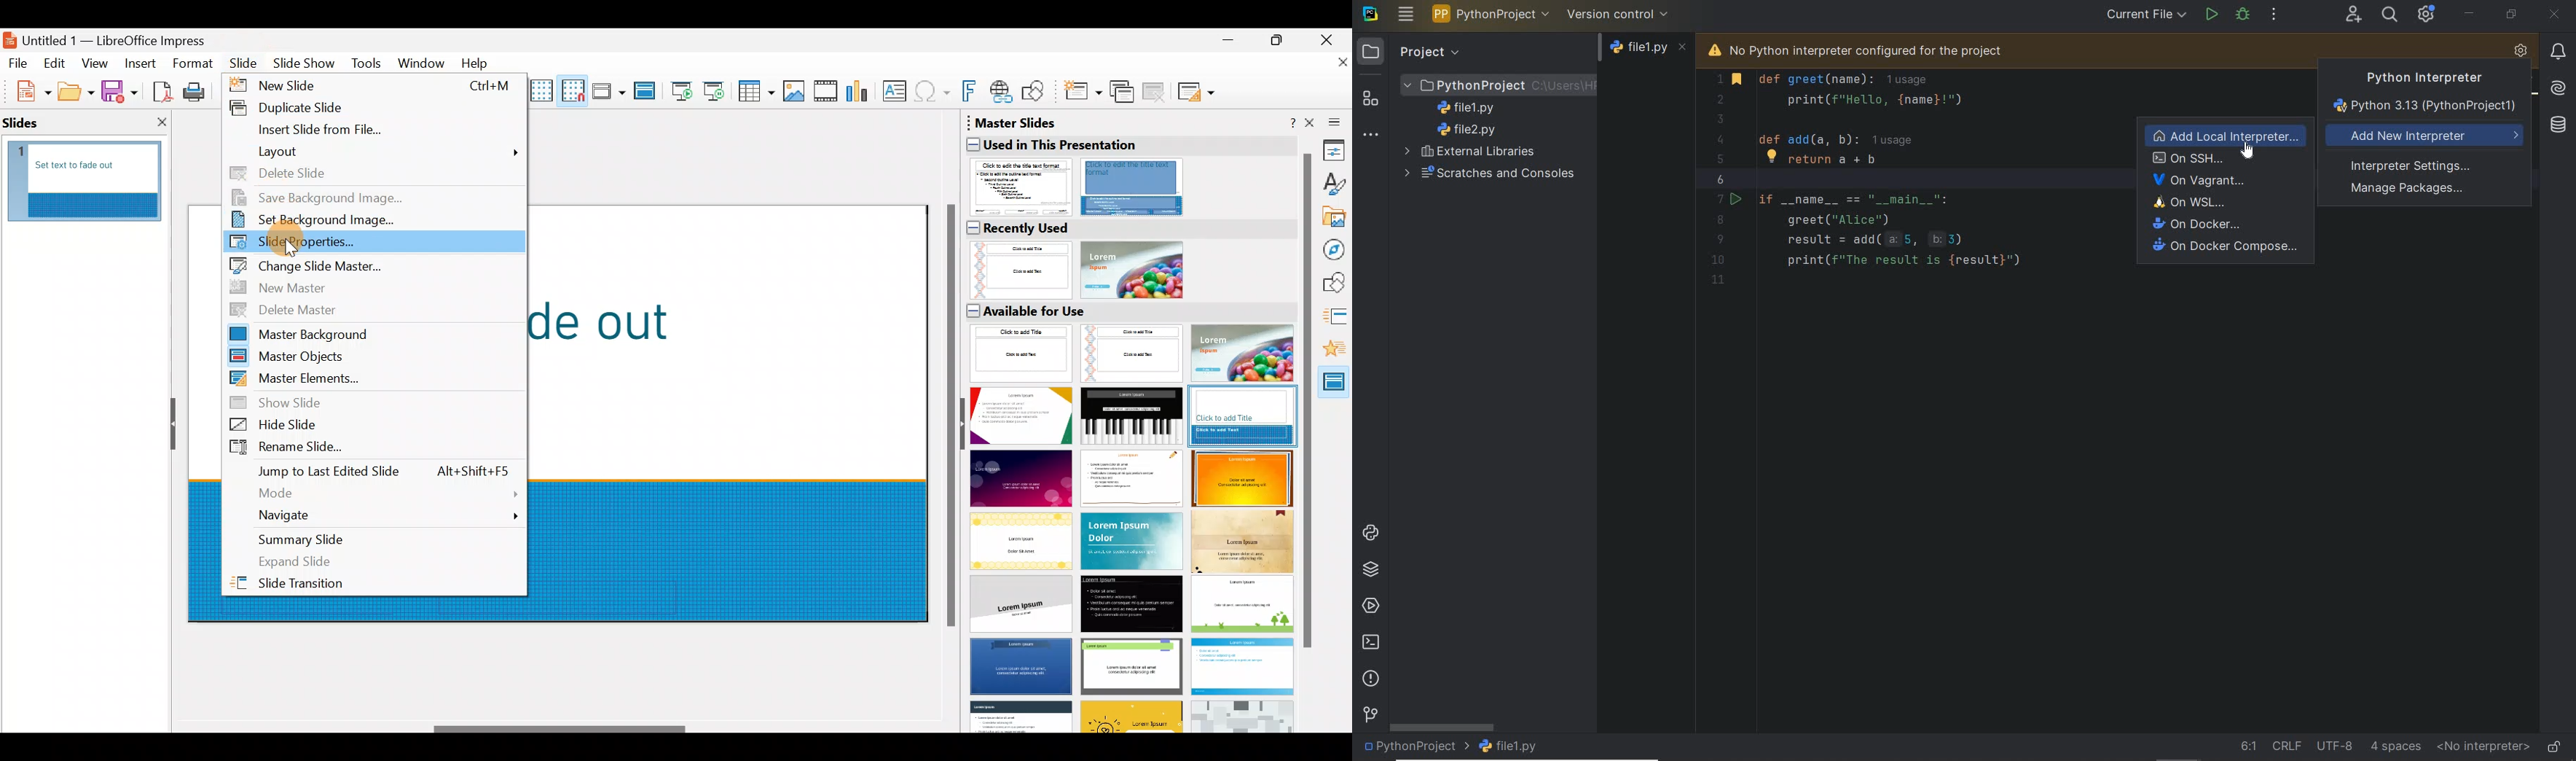 This screenshot has width=2576, height=784. Describe the element at coordinates (425, 62) in the screenshot. I see `Window` at that location.